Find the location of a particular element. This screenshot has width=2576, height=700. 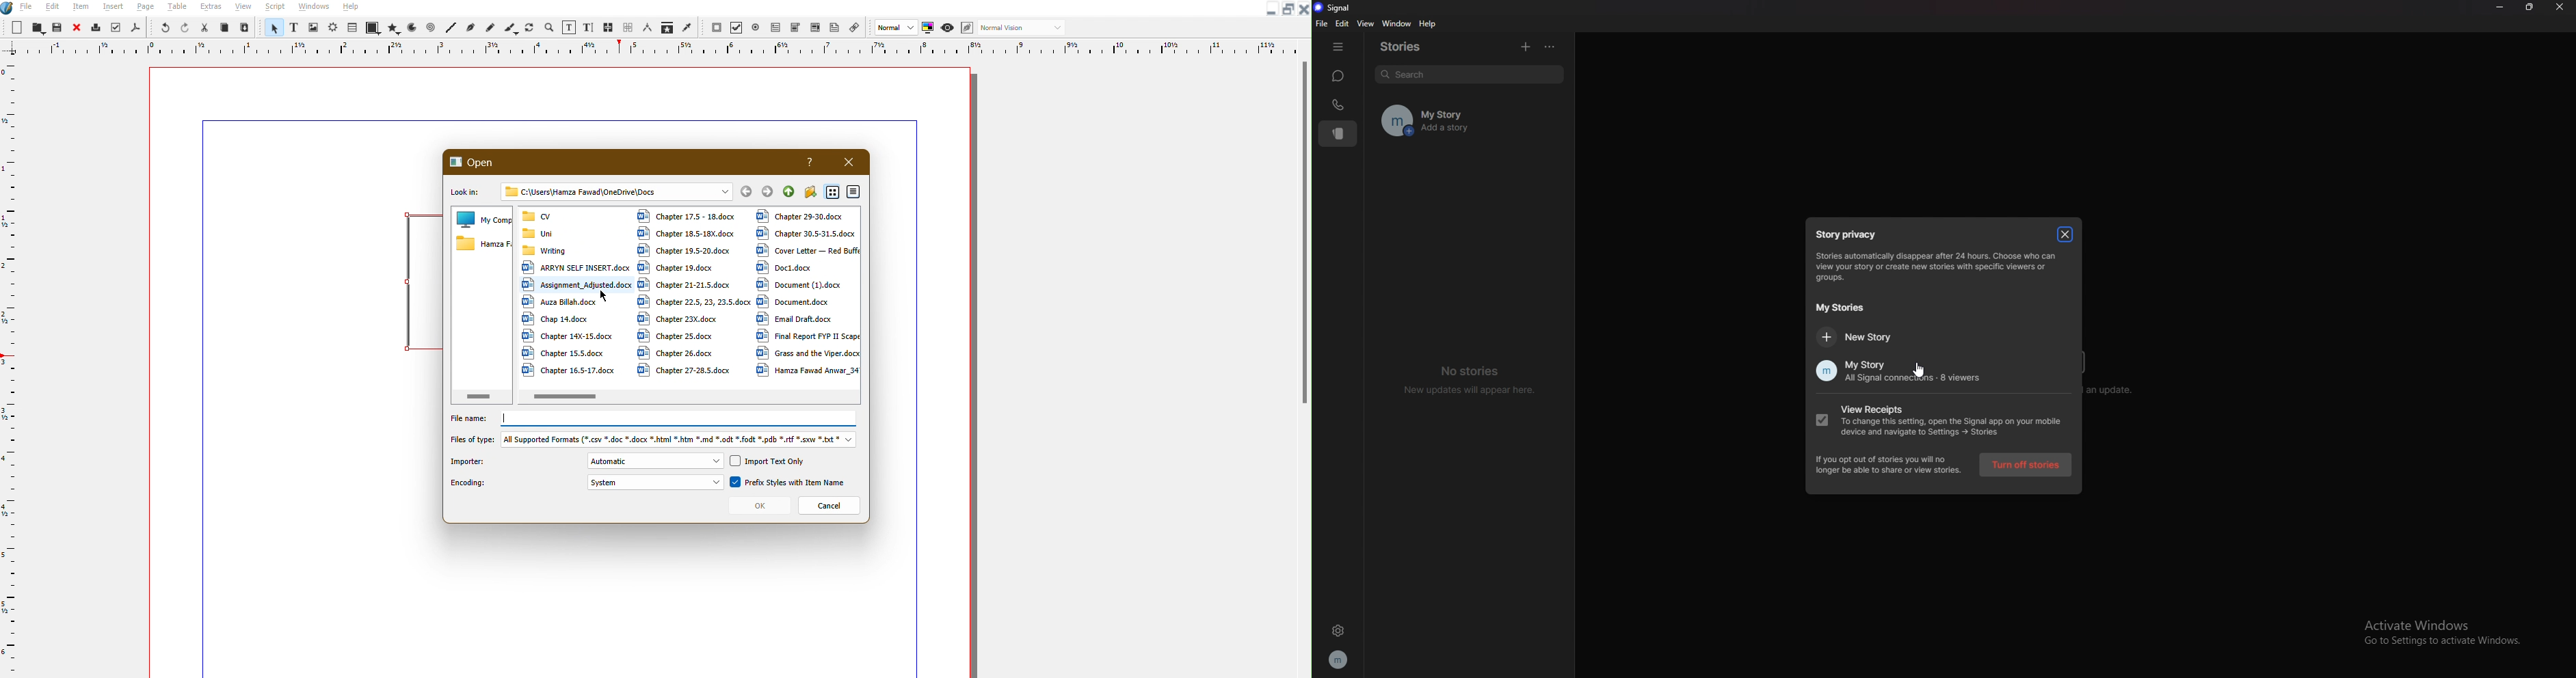

Table is located at coordinates (178, 8).